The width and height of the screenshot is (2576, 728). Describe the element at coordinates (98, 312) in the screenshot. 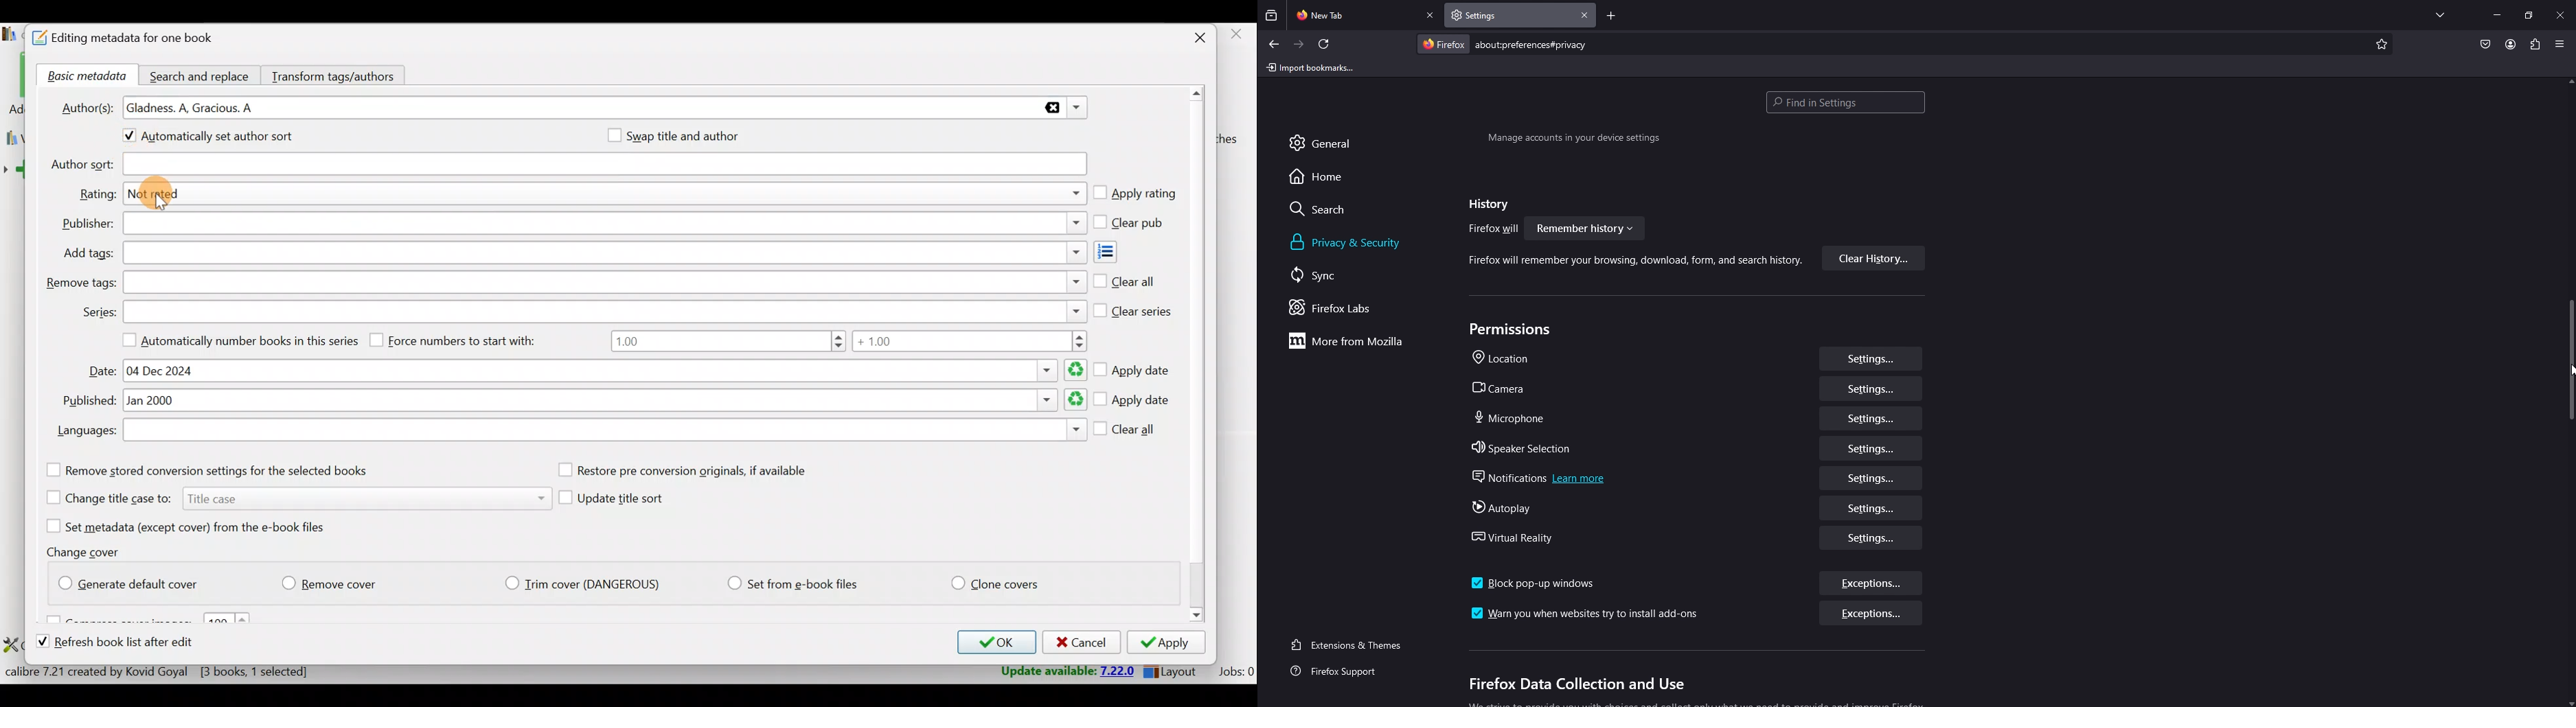

I see `Series:` at that location.